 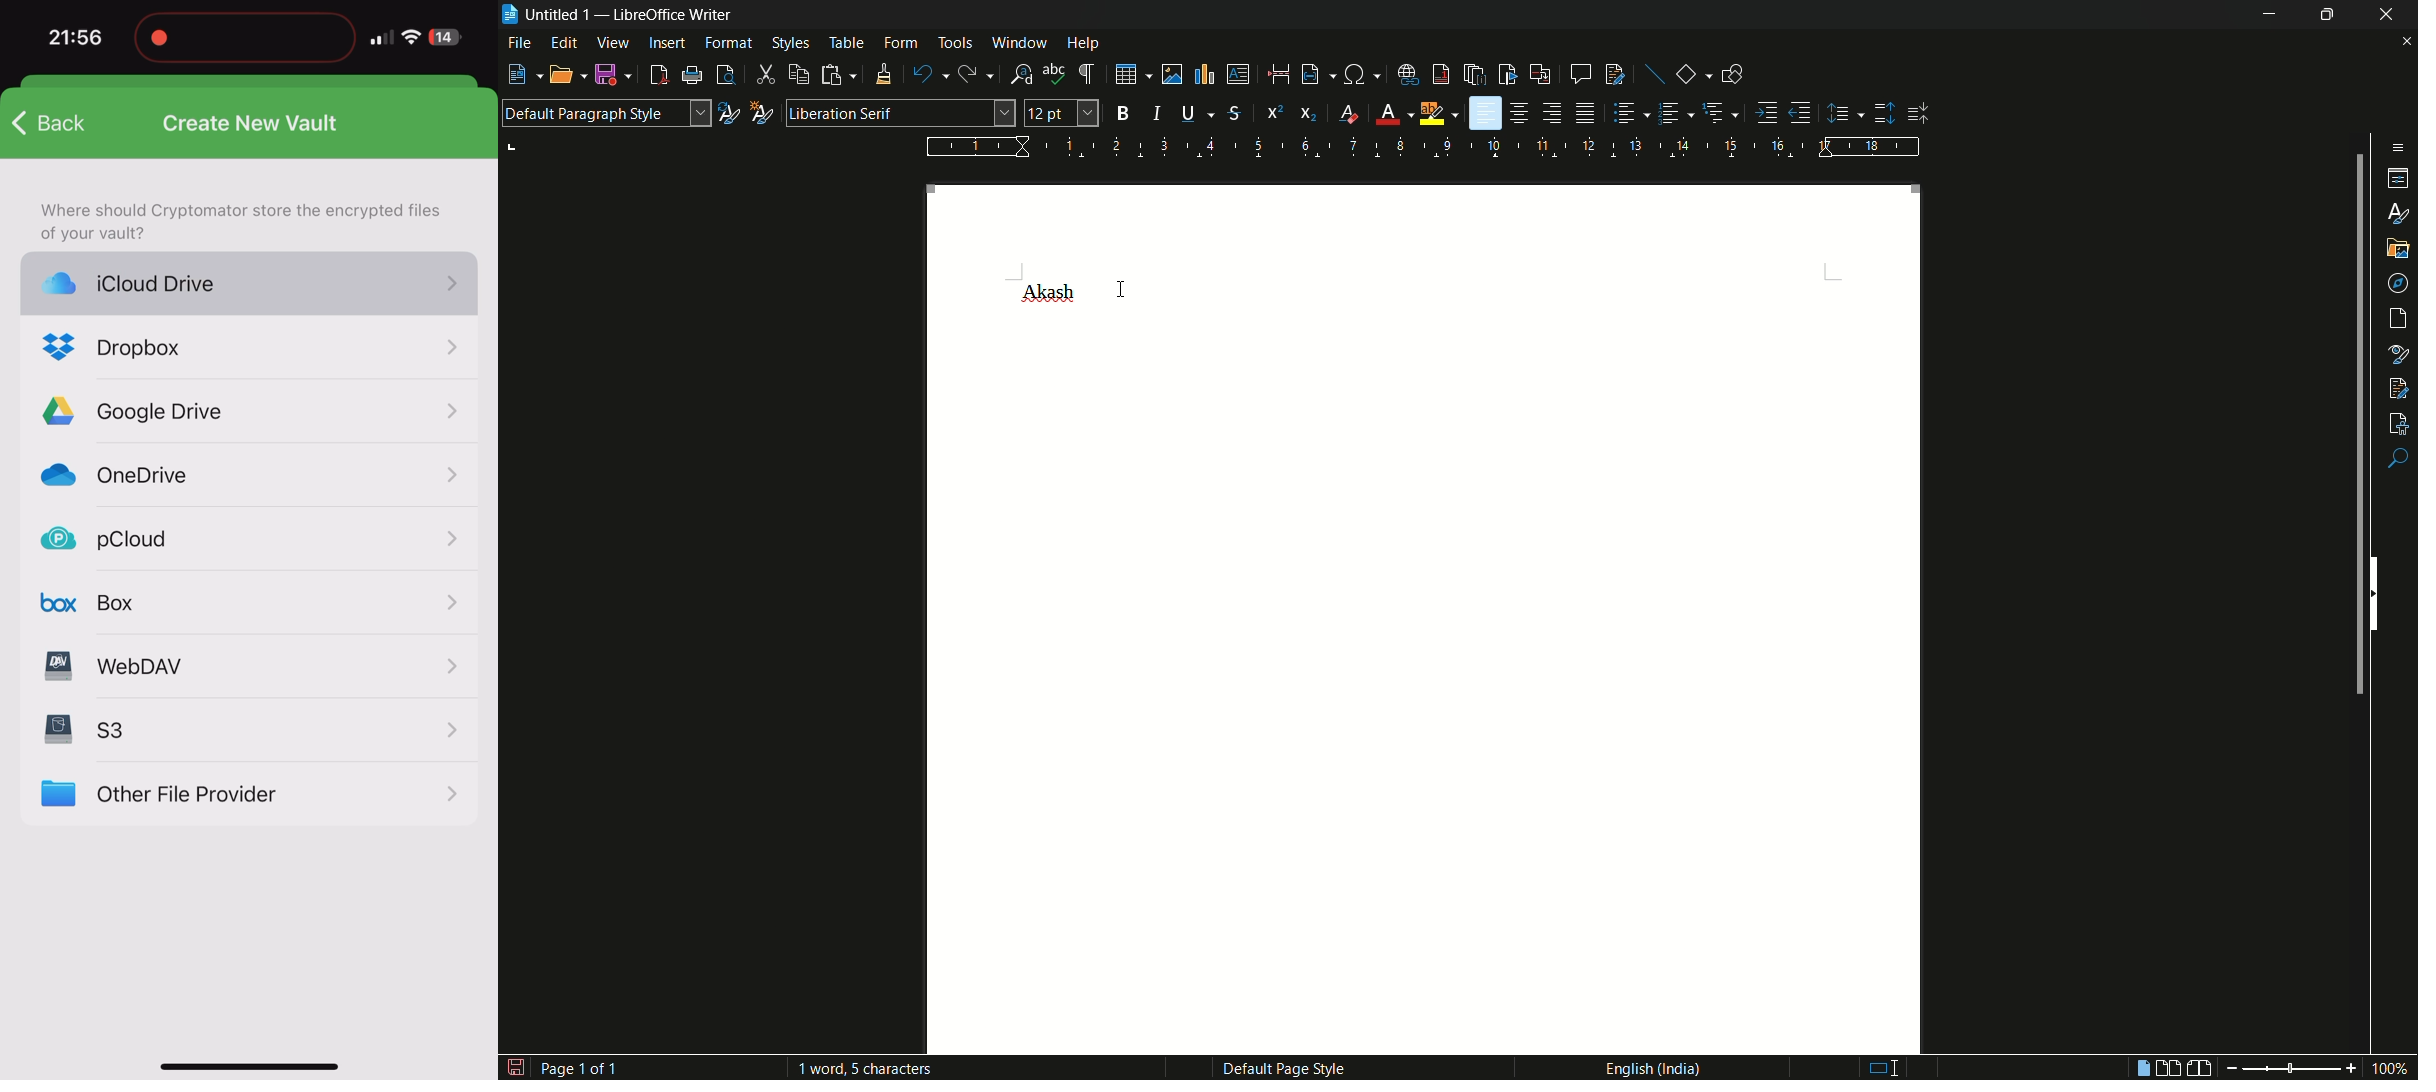 What do you see at coordinates (1508, 74) in the screenshot?
I see `insert bookmark` at bounding box center [1508, 74].